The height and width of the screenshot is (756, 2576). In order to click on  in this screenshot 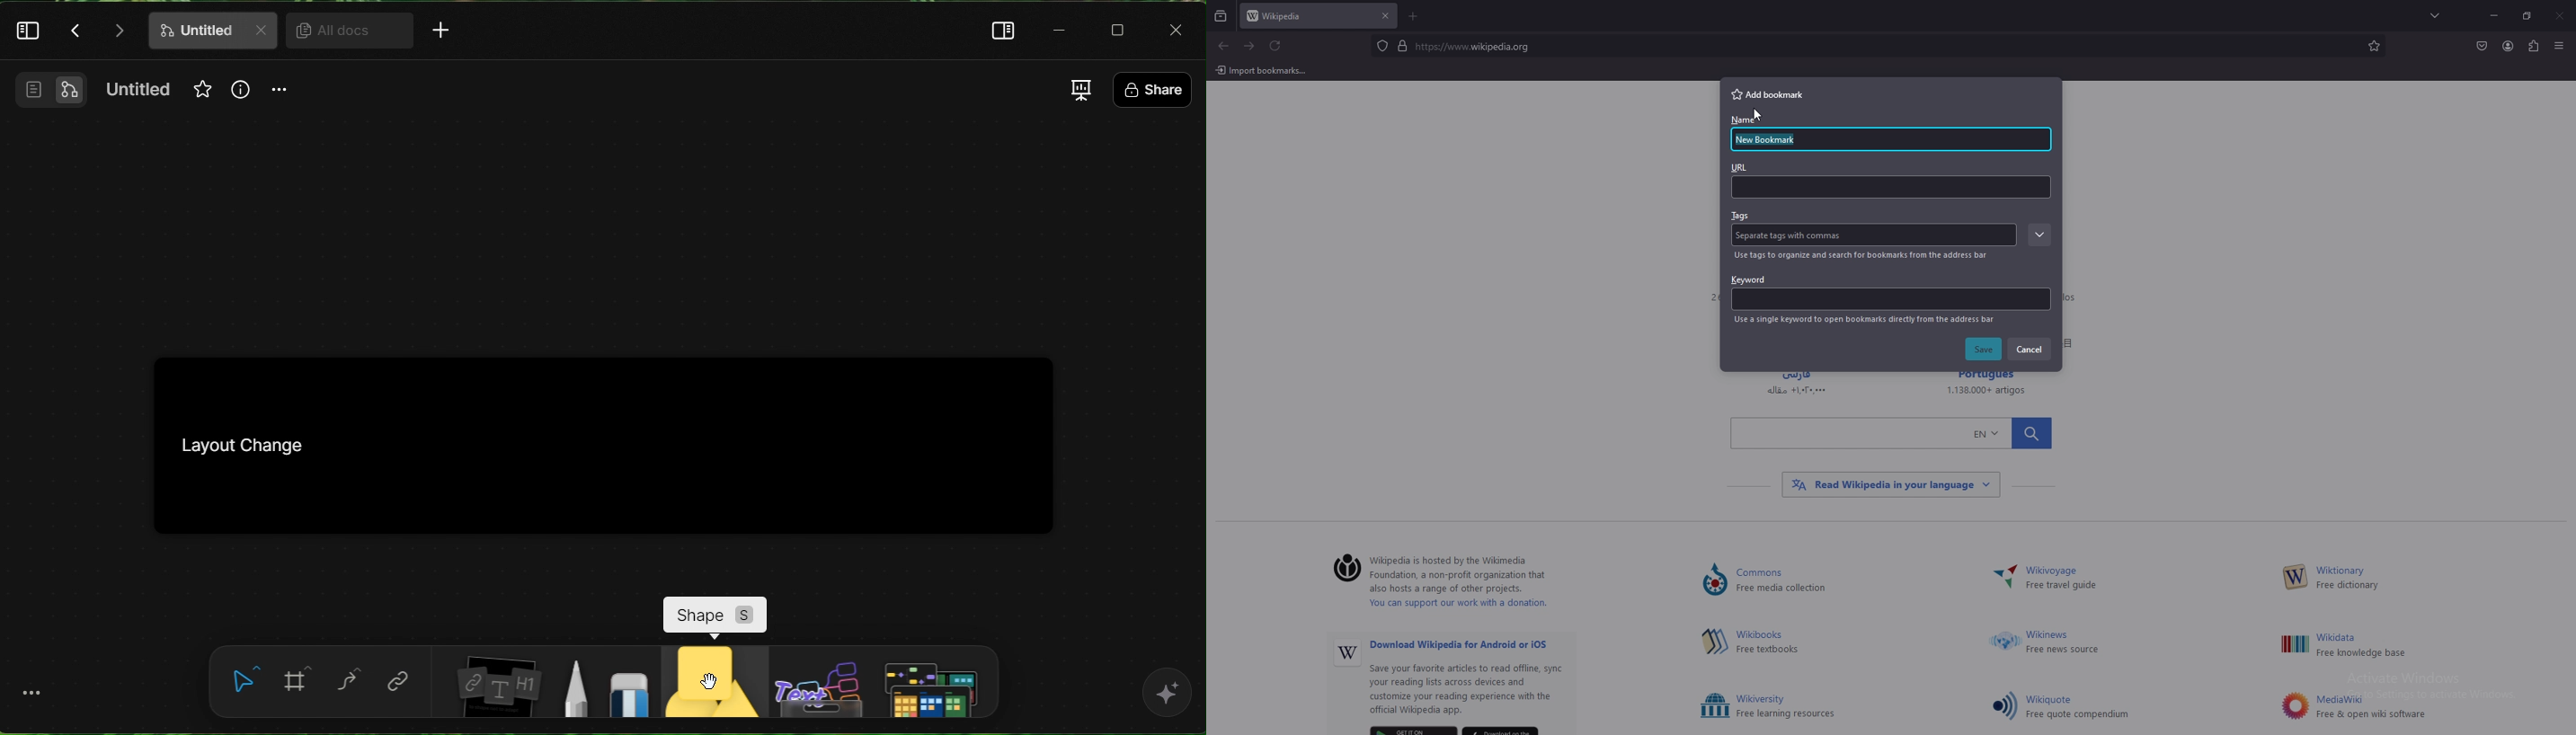, I will do `click(2003, 579)`.